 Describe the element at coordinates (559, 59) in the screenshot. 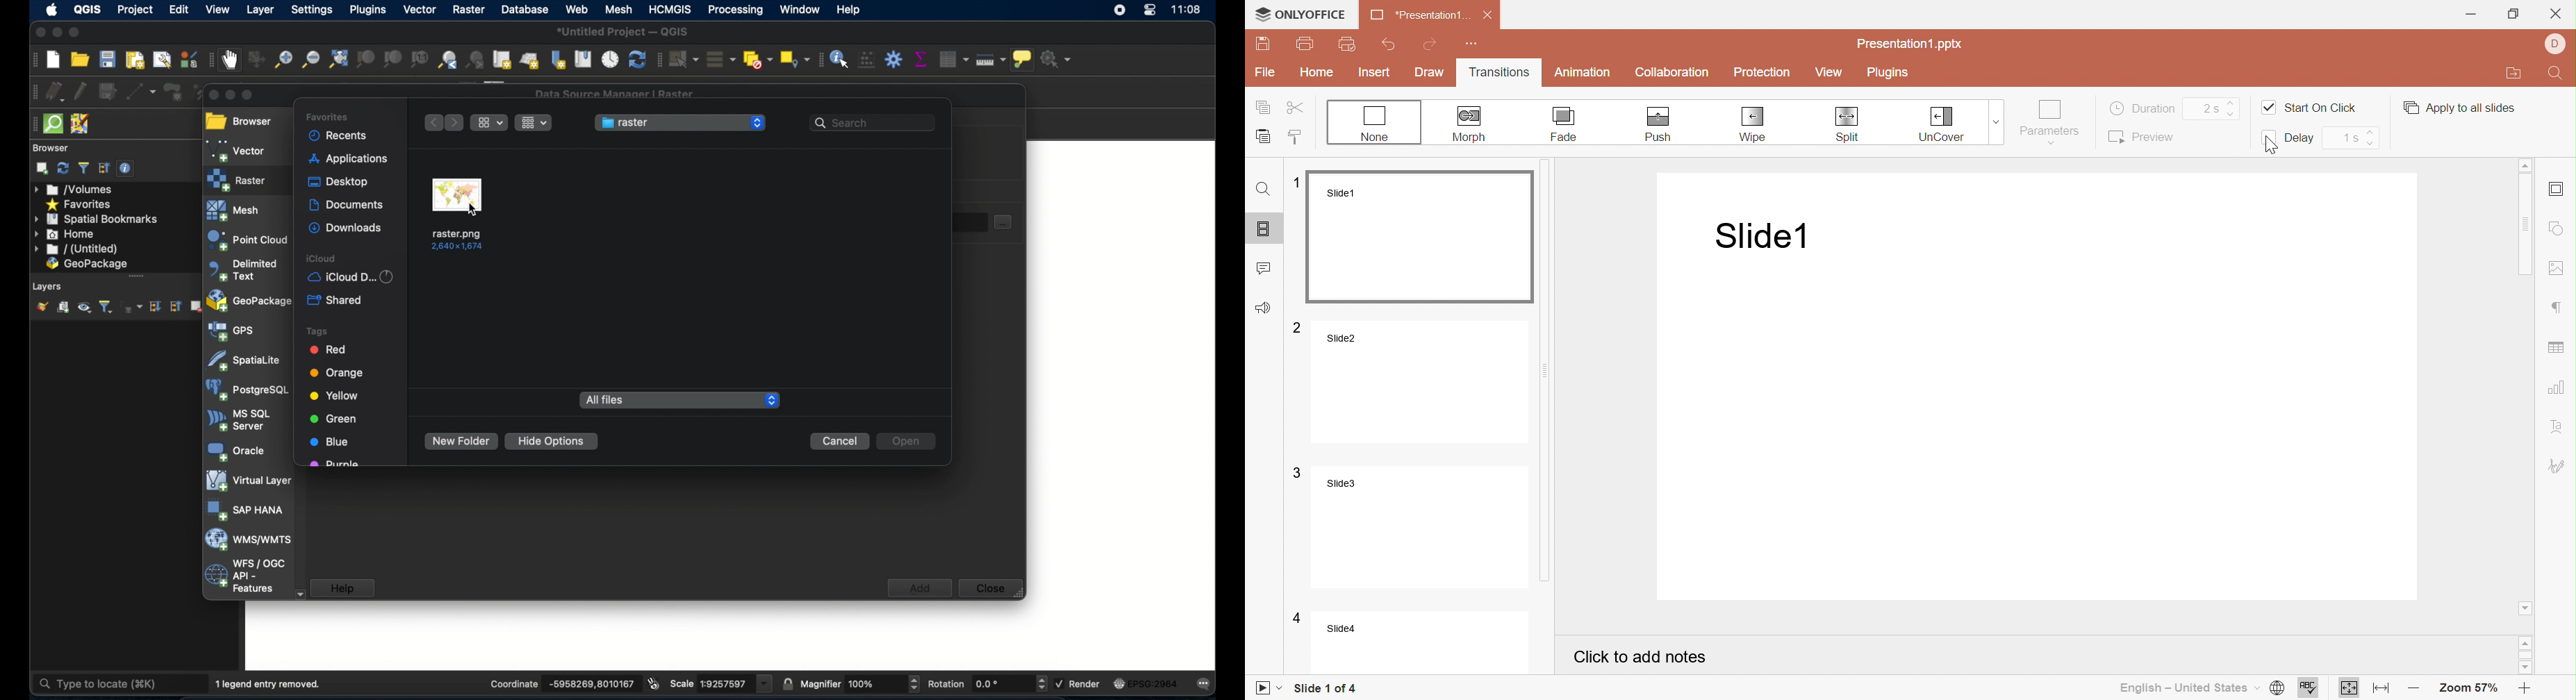

I see `new spatial bookmark` at that location.